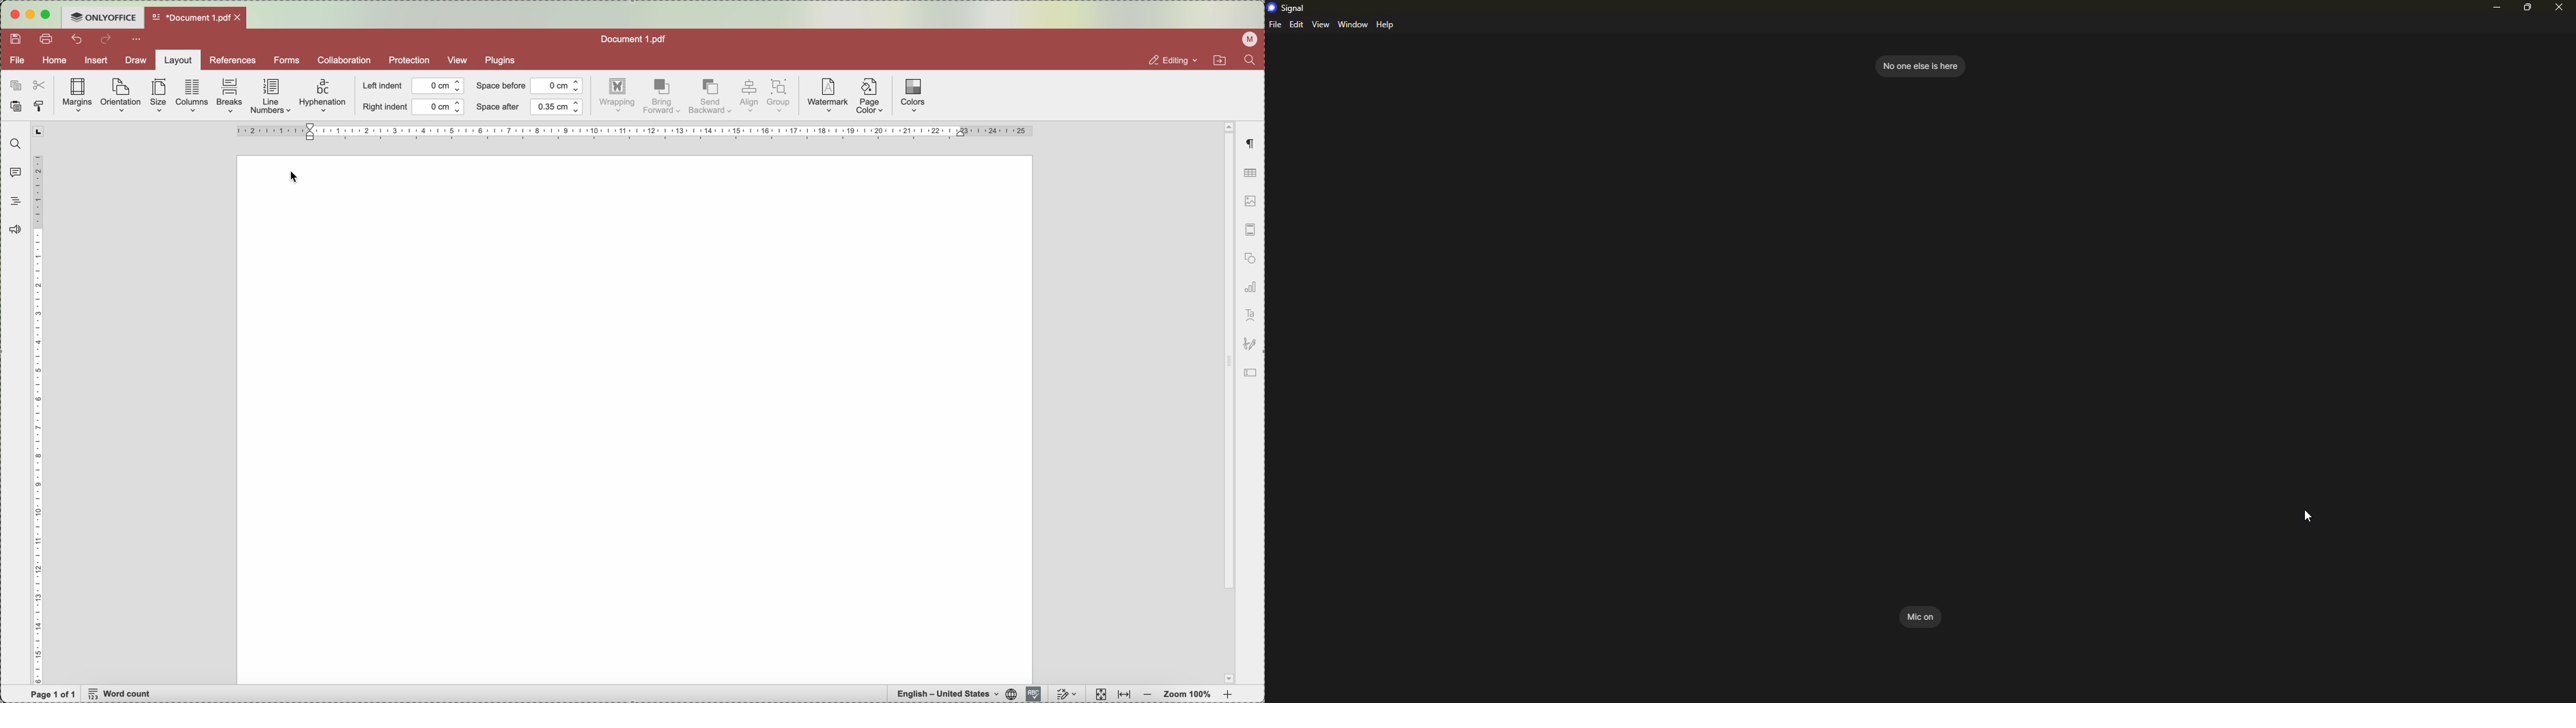  Describe the element at coordinates (39, 404) in the screenshot. I see `ruler` at that location.